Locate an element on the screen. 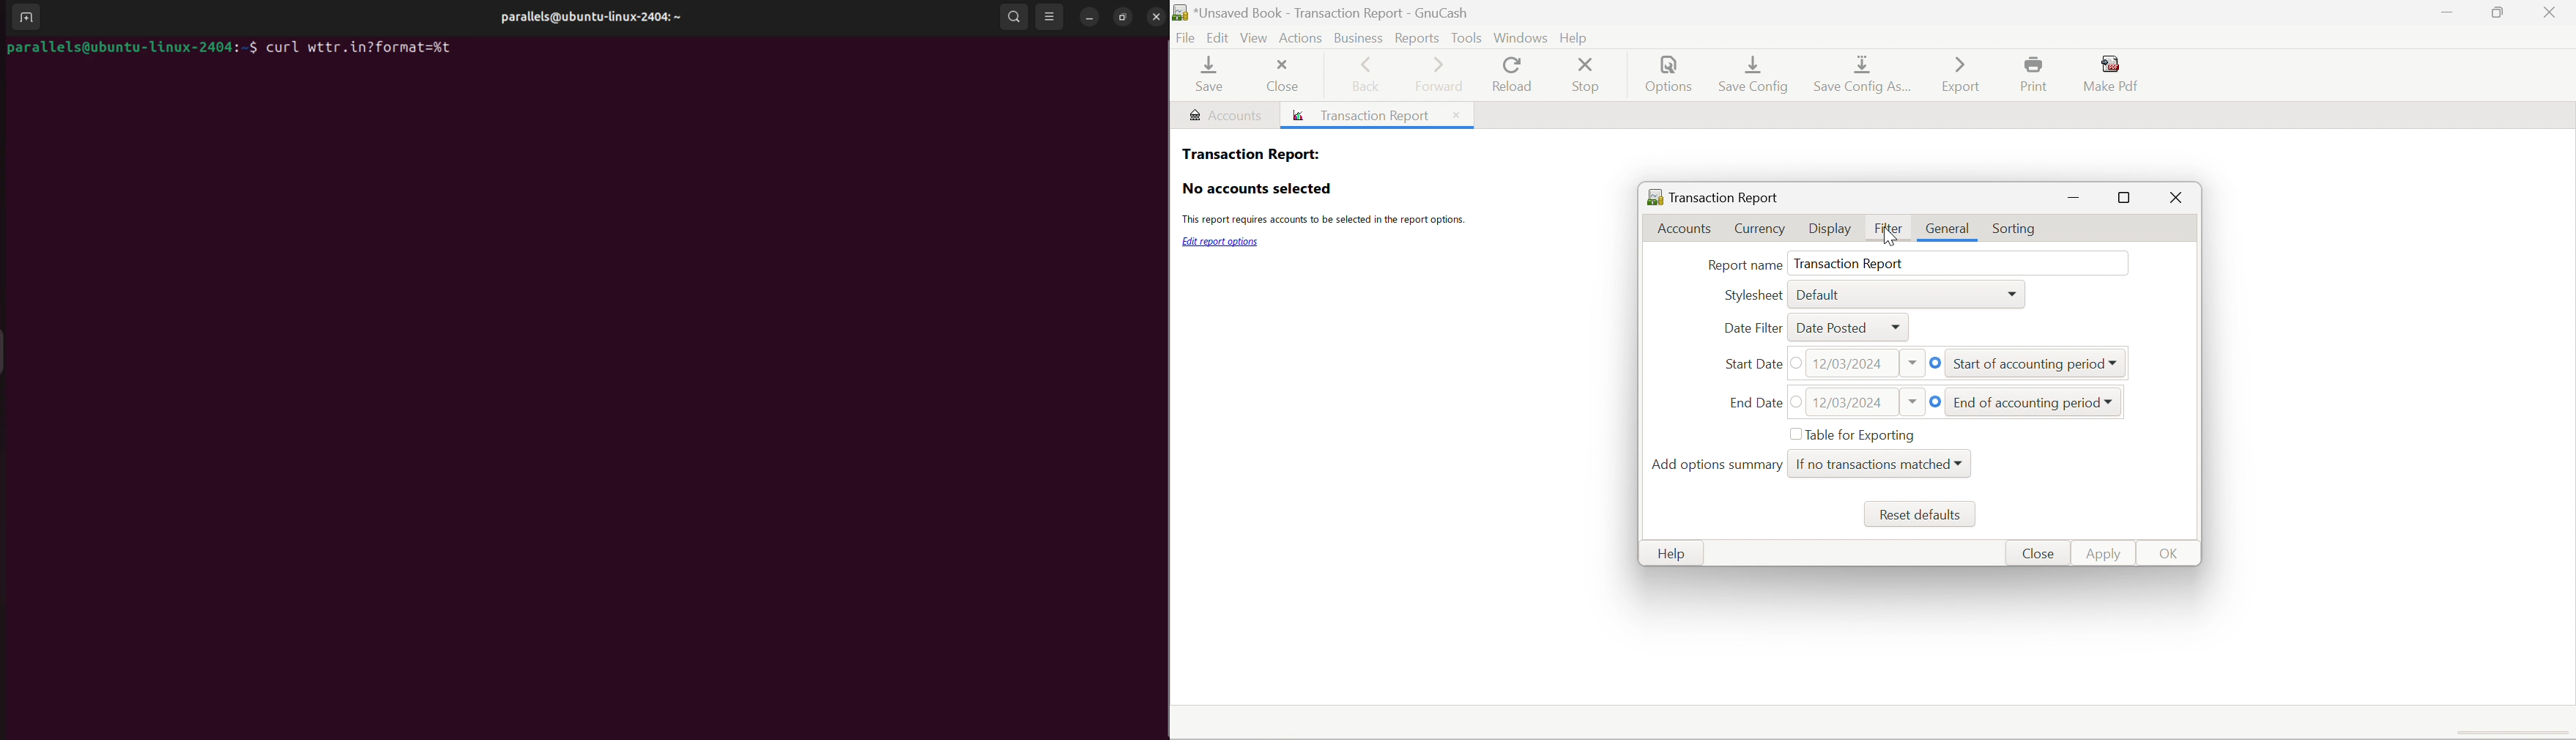 Image resolution: width=2576 pixels, height=756 pixels. Display is located at coordinates (1830, 230).